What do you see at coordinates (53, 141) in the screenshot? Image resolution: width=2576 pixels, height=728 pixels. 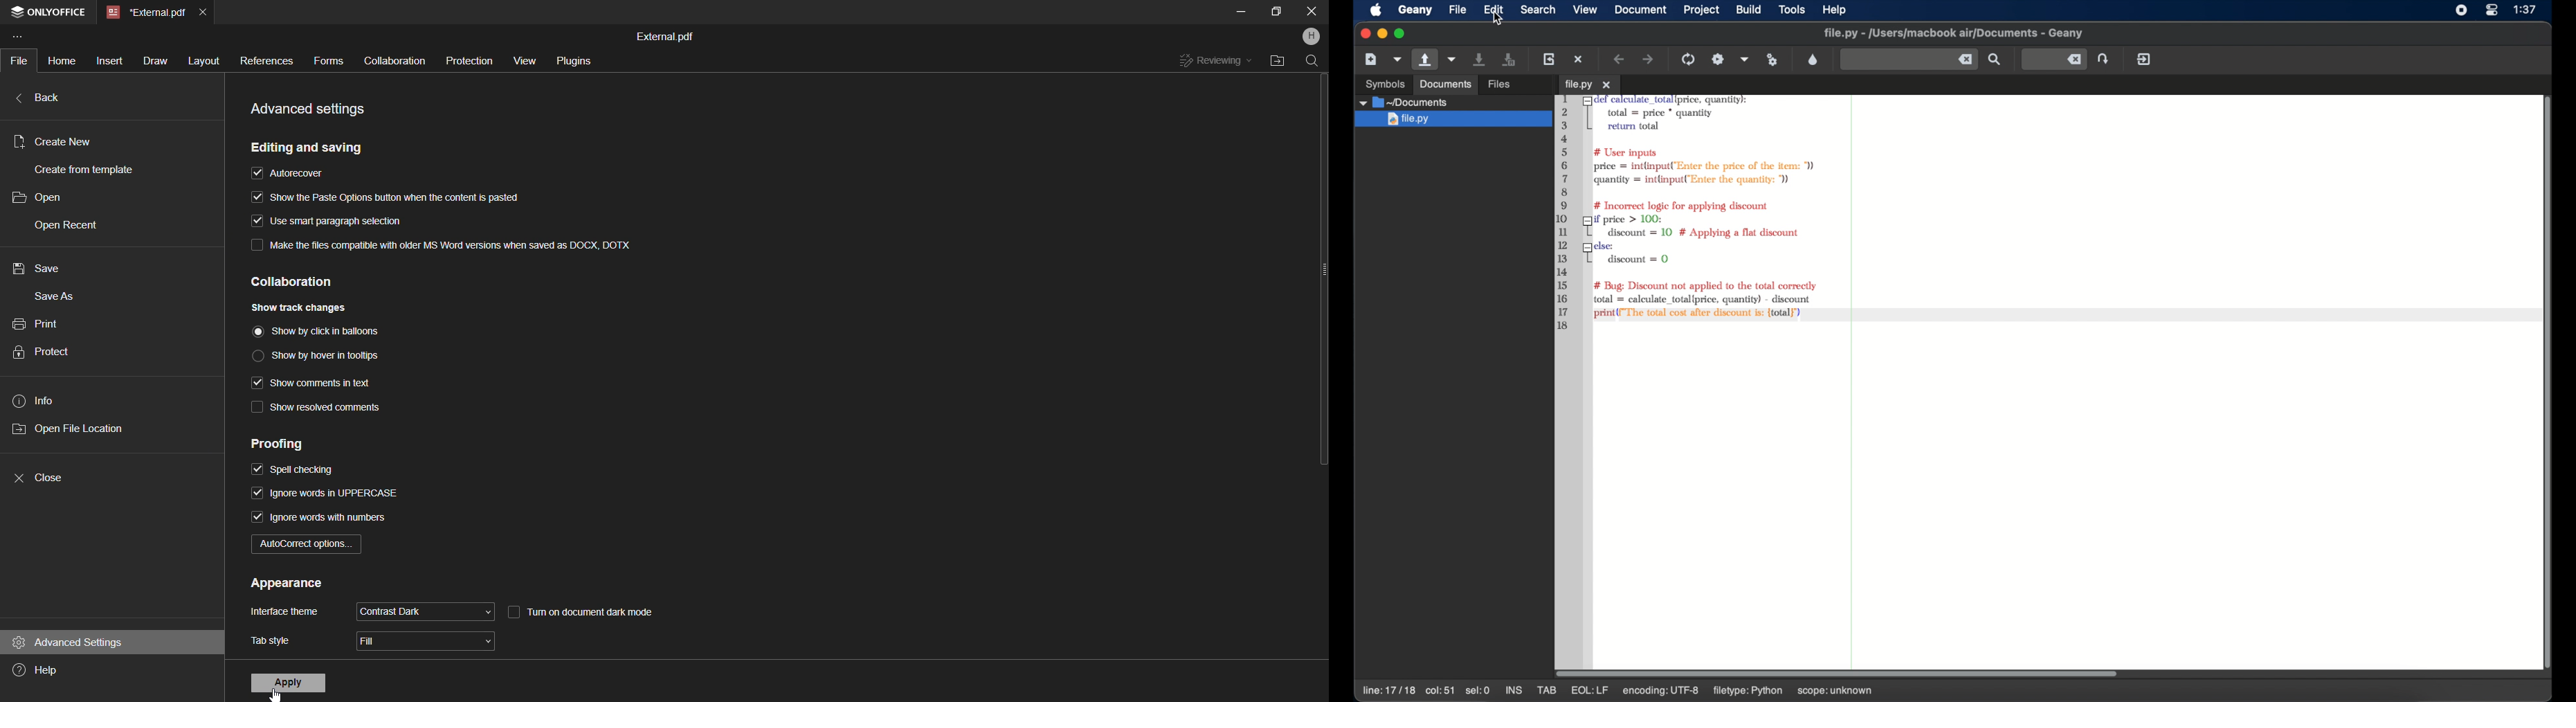 I see `Create new` at bounding box center [53, 141].